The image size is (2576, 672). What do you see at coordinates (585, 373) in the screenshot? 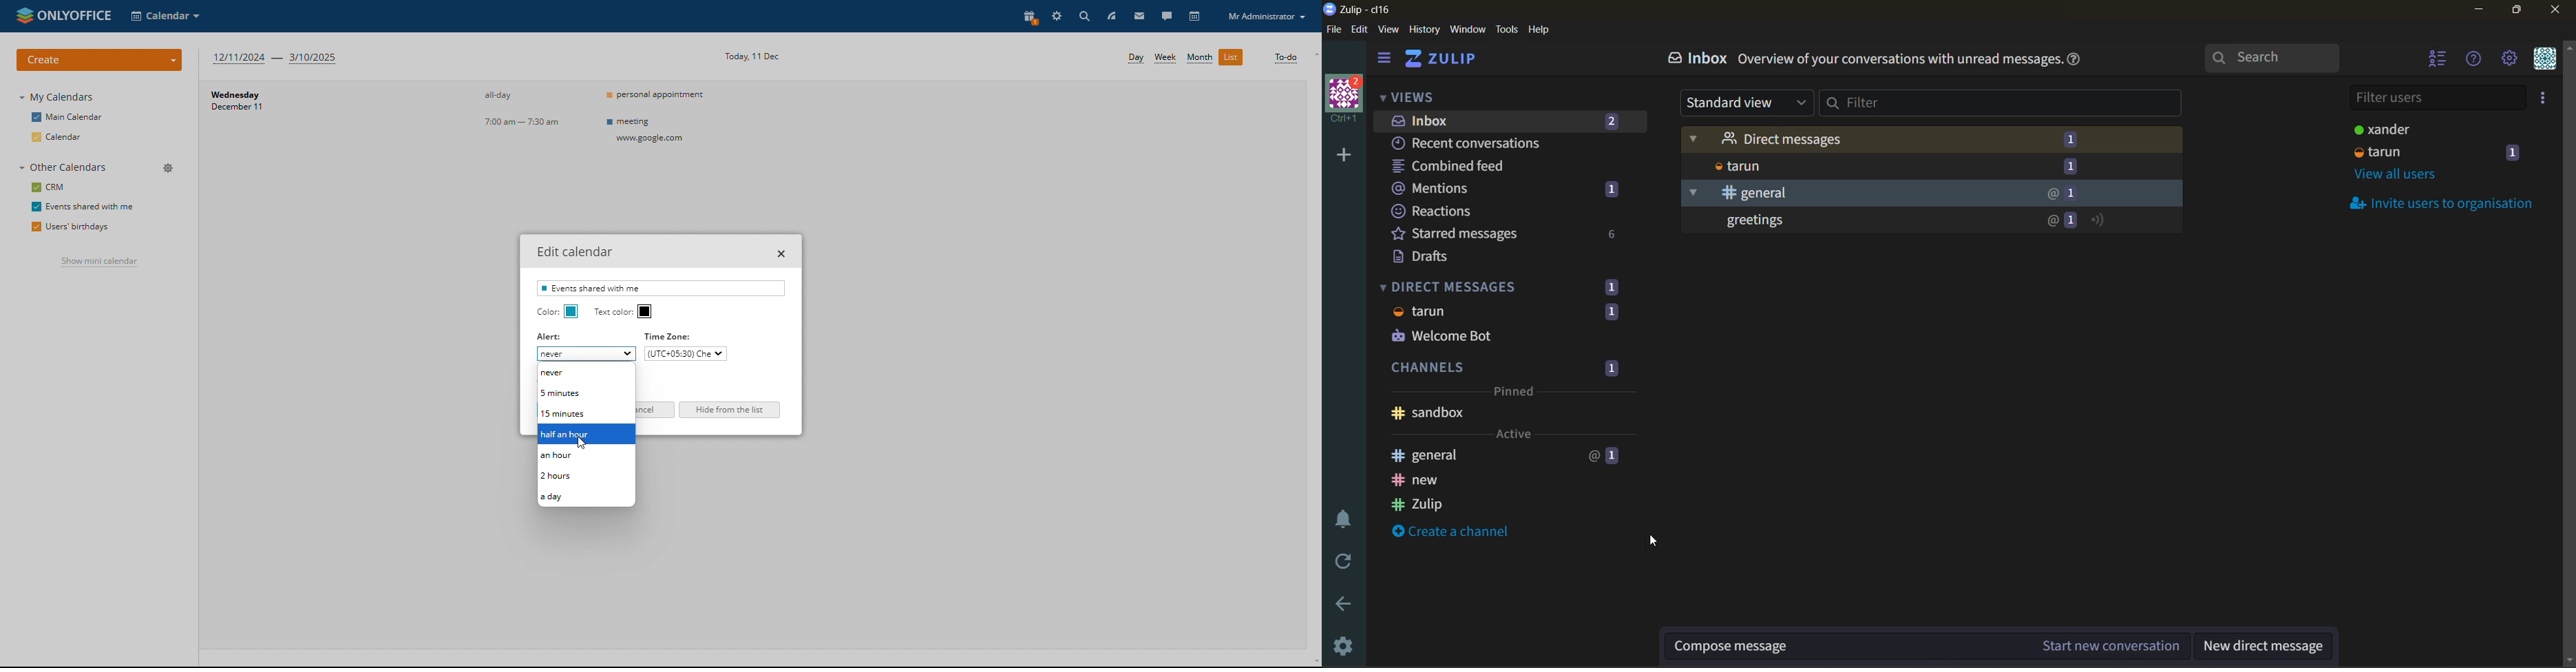
I see `never` at bounding box center [585, 373].